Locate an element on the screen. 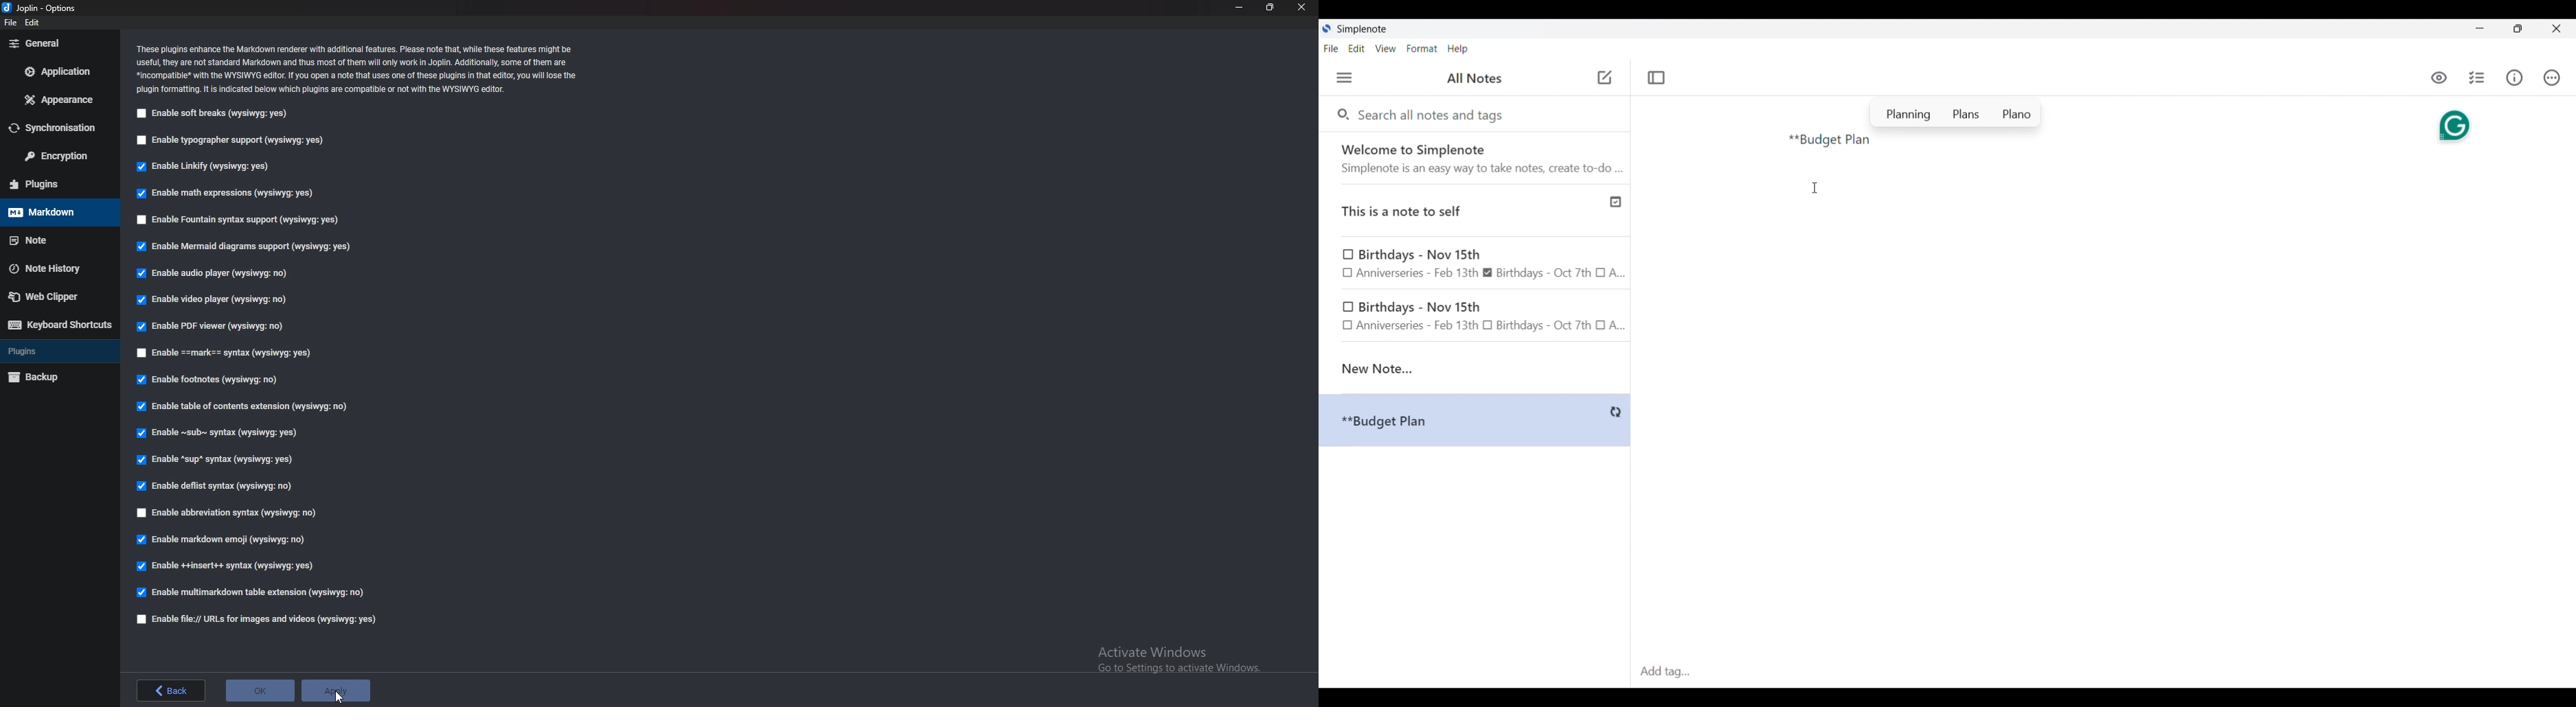  Enable audio player is located at coordinates (216, 275).